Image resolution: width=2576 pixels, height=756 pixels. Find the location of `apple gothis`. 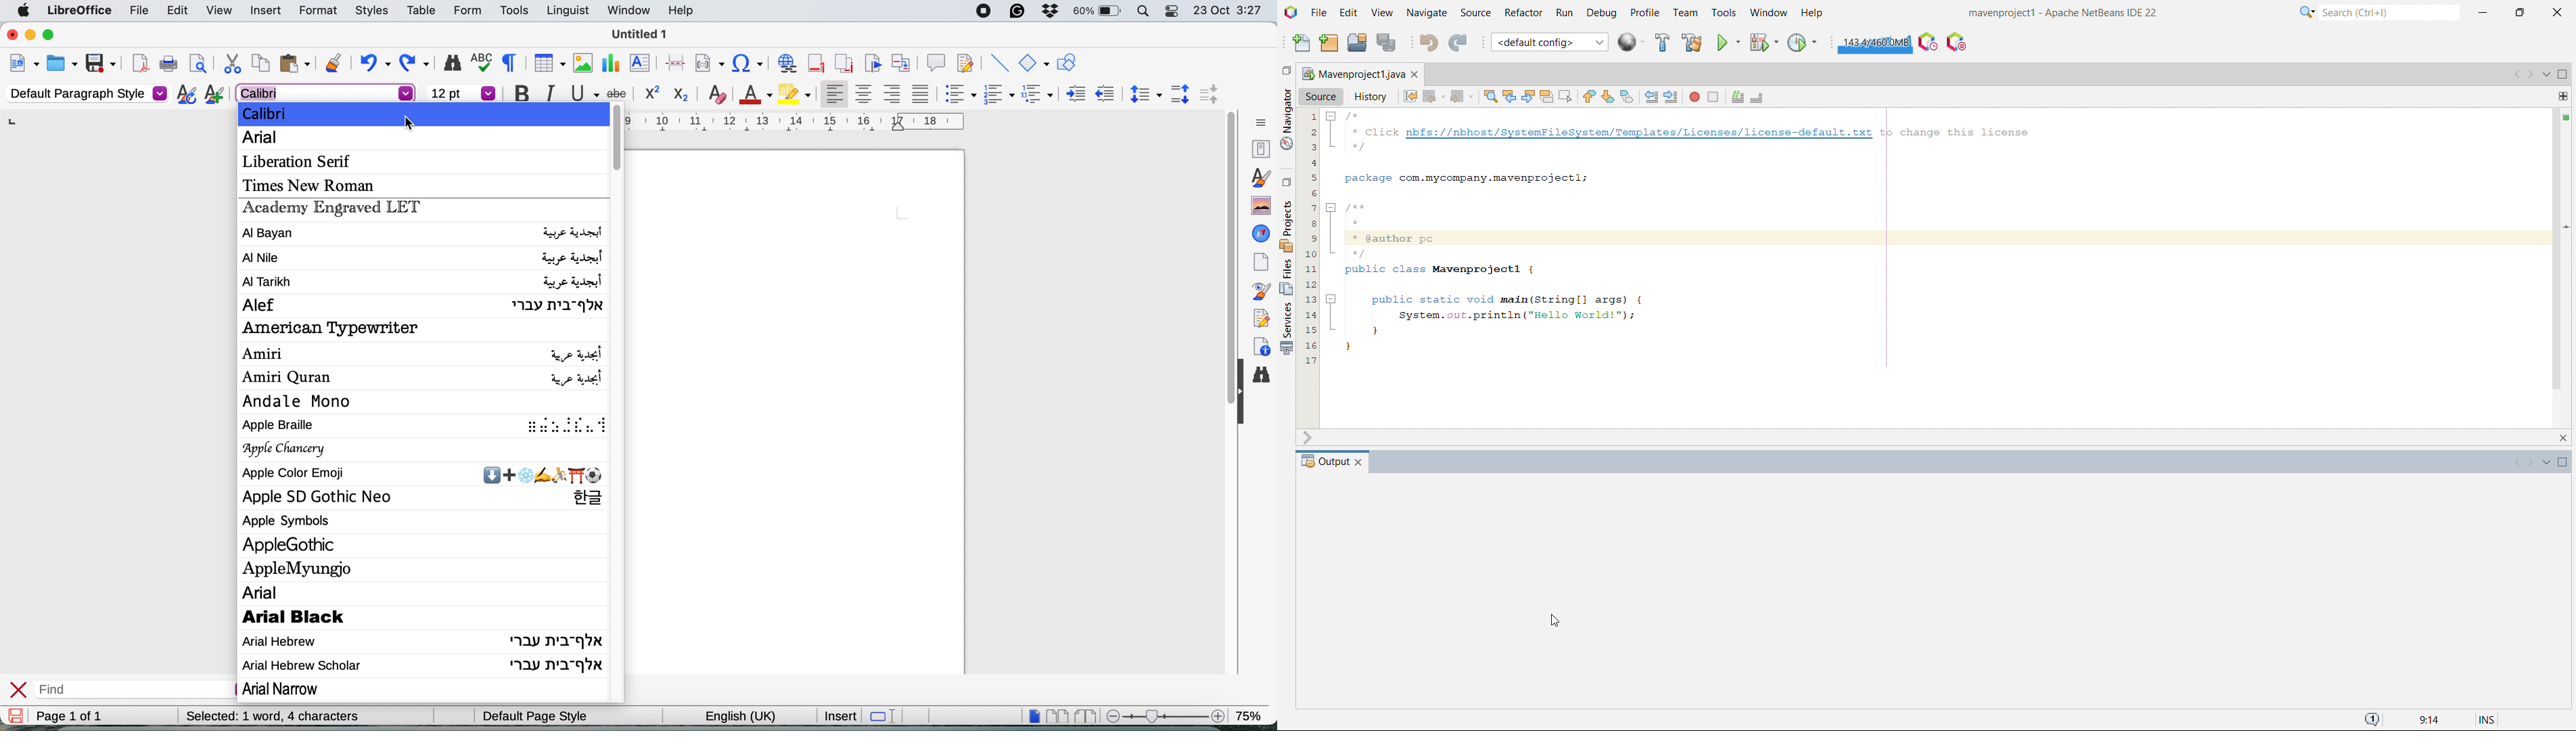

apple gothis is located at coordinates (293, 544).